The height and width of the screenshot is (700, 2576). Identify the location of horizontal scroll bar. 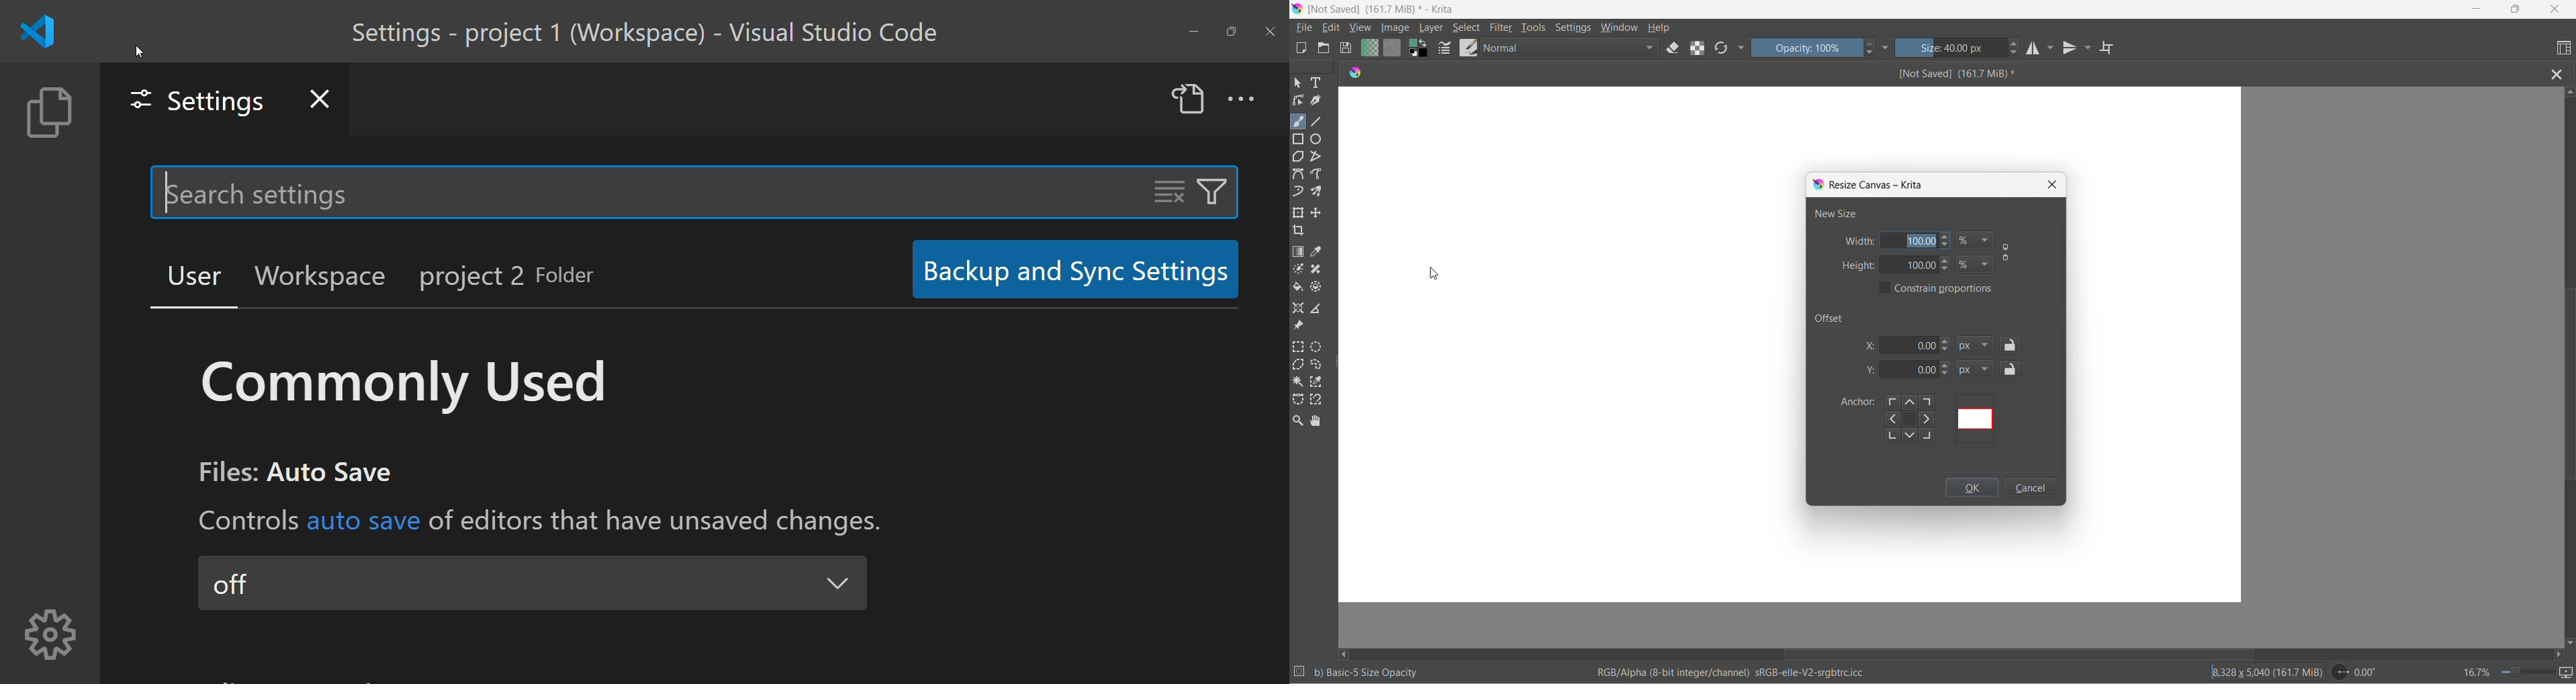
(2019, 652).